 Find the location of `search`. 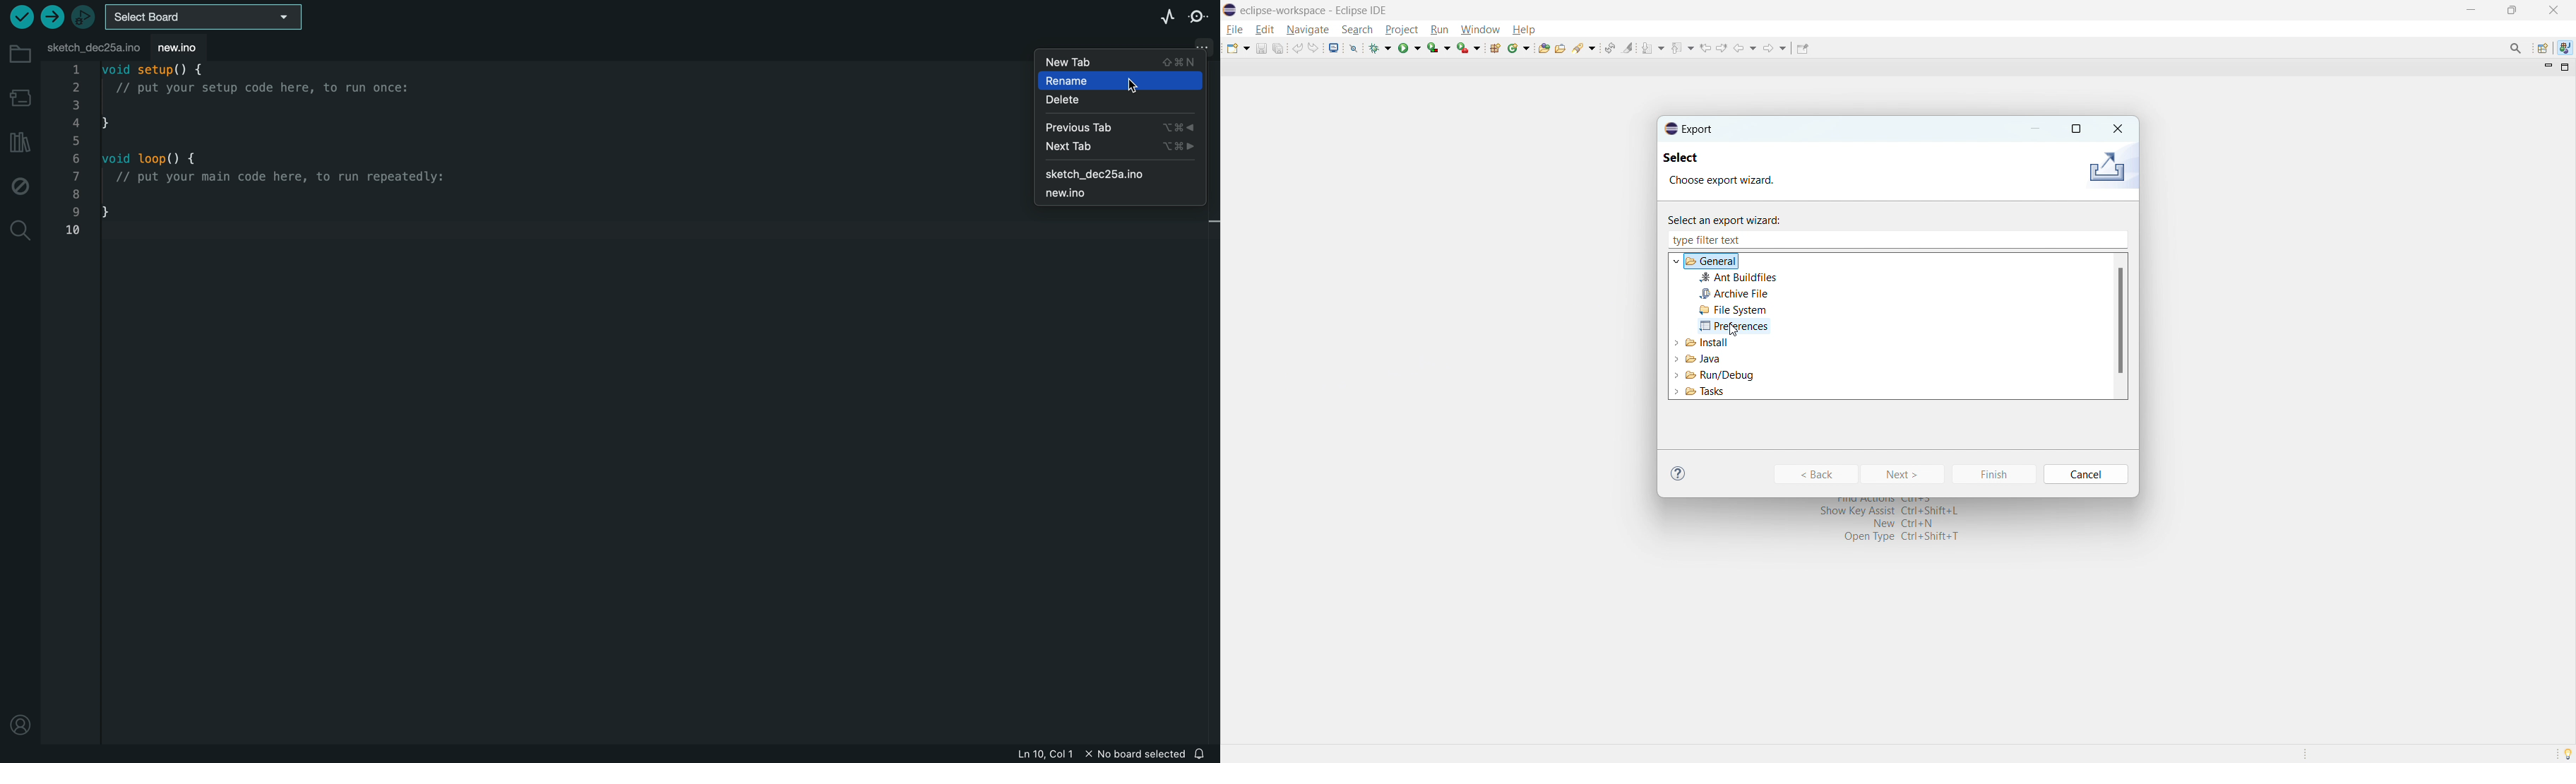

search is located at coordinates (1357, 30).